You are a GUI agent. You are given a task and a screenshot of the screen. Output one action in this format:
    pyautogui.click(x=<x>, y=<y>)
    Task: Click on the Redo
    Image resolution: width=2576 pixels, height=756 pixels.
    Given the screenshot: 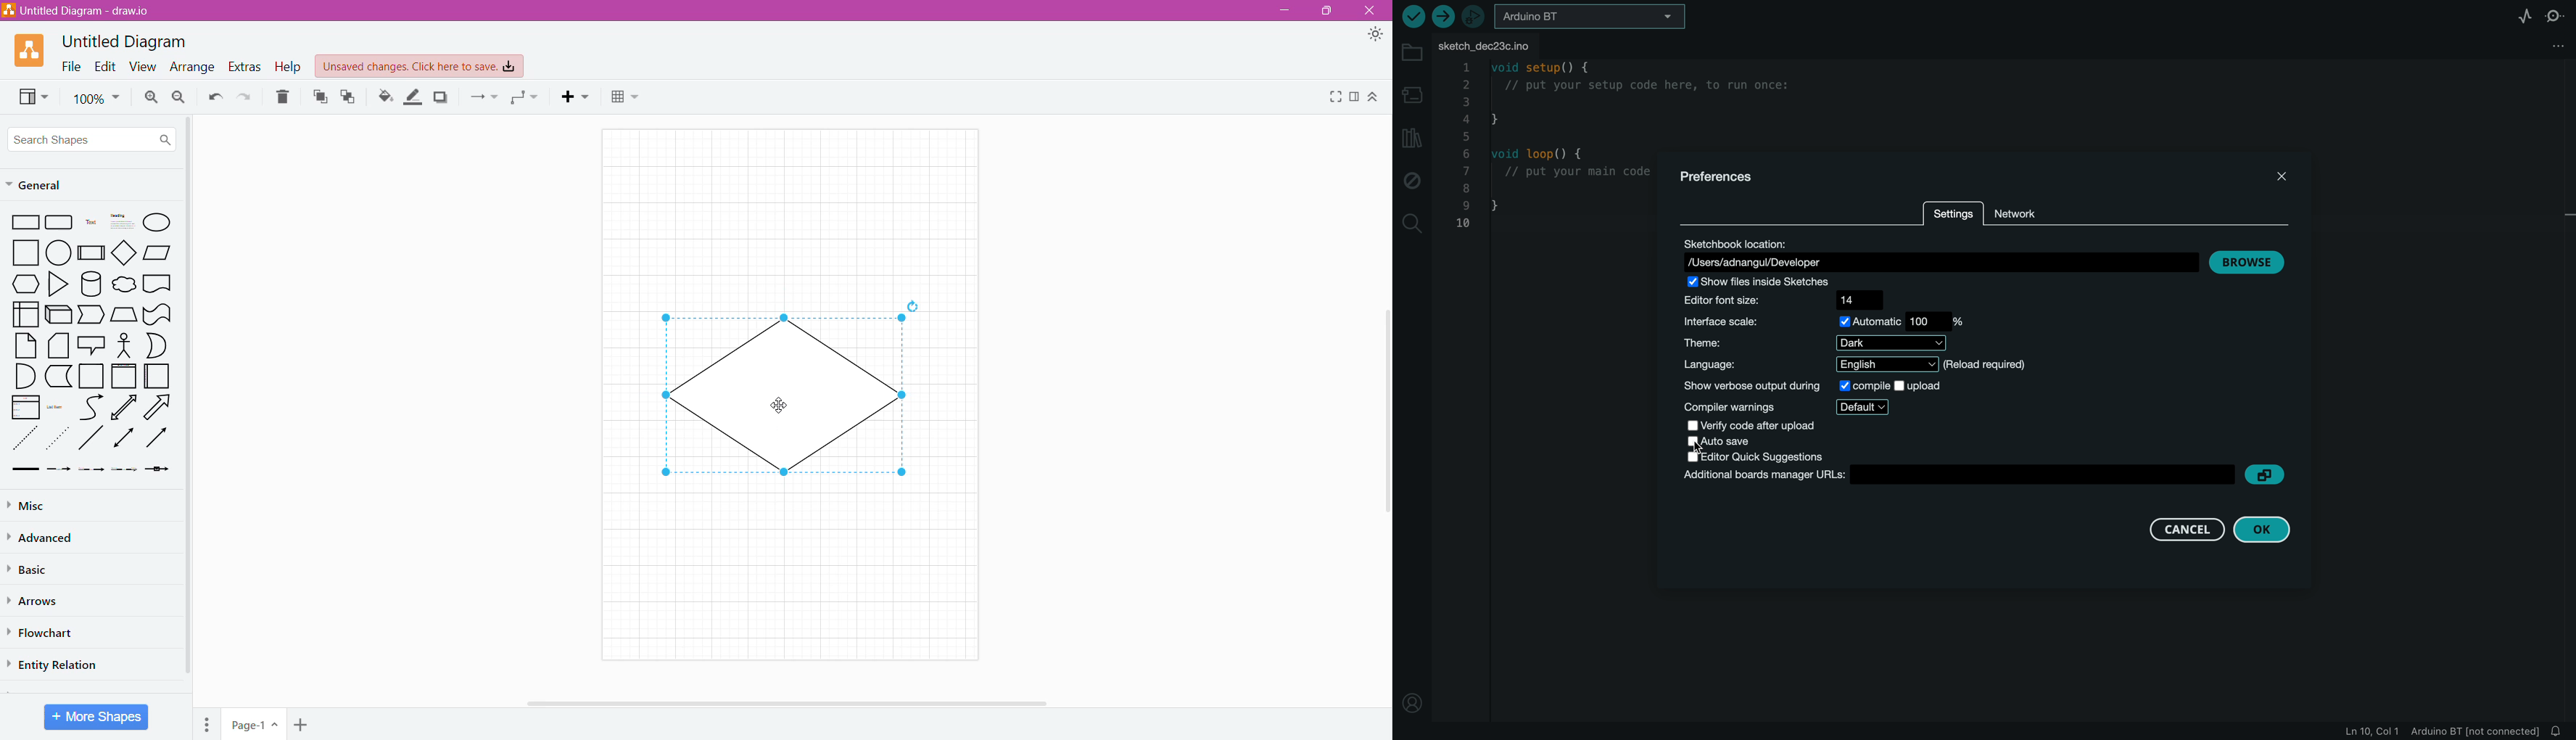 What is the action you would take?
    pyautogui.click(x=246, y=97)
    